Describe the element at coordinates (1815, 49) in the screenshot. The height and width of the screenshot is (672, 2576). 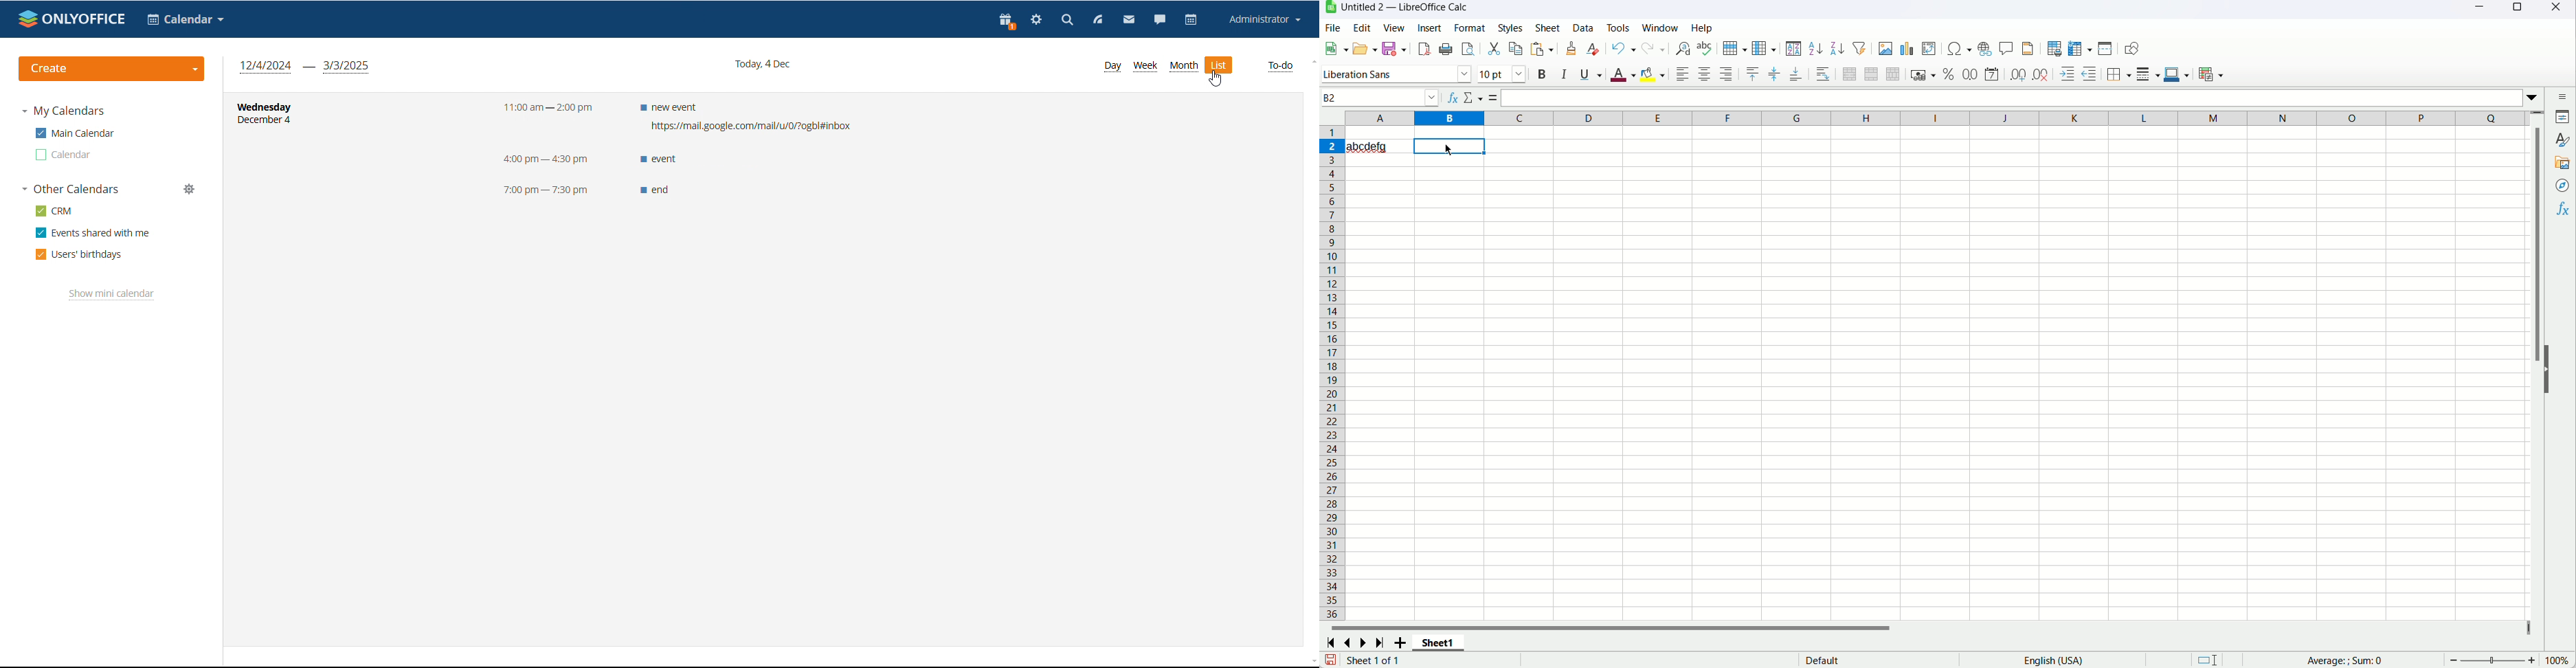
I see `sort ascending` at that location.